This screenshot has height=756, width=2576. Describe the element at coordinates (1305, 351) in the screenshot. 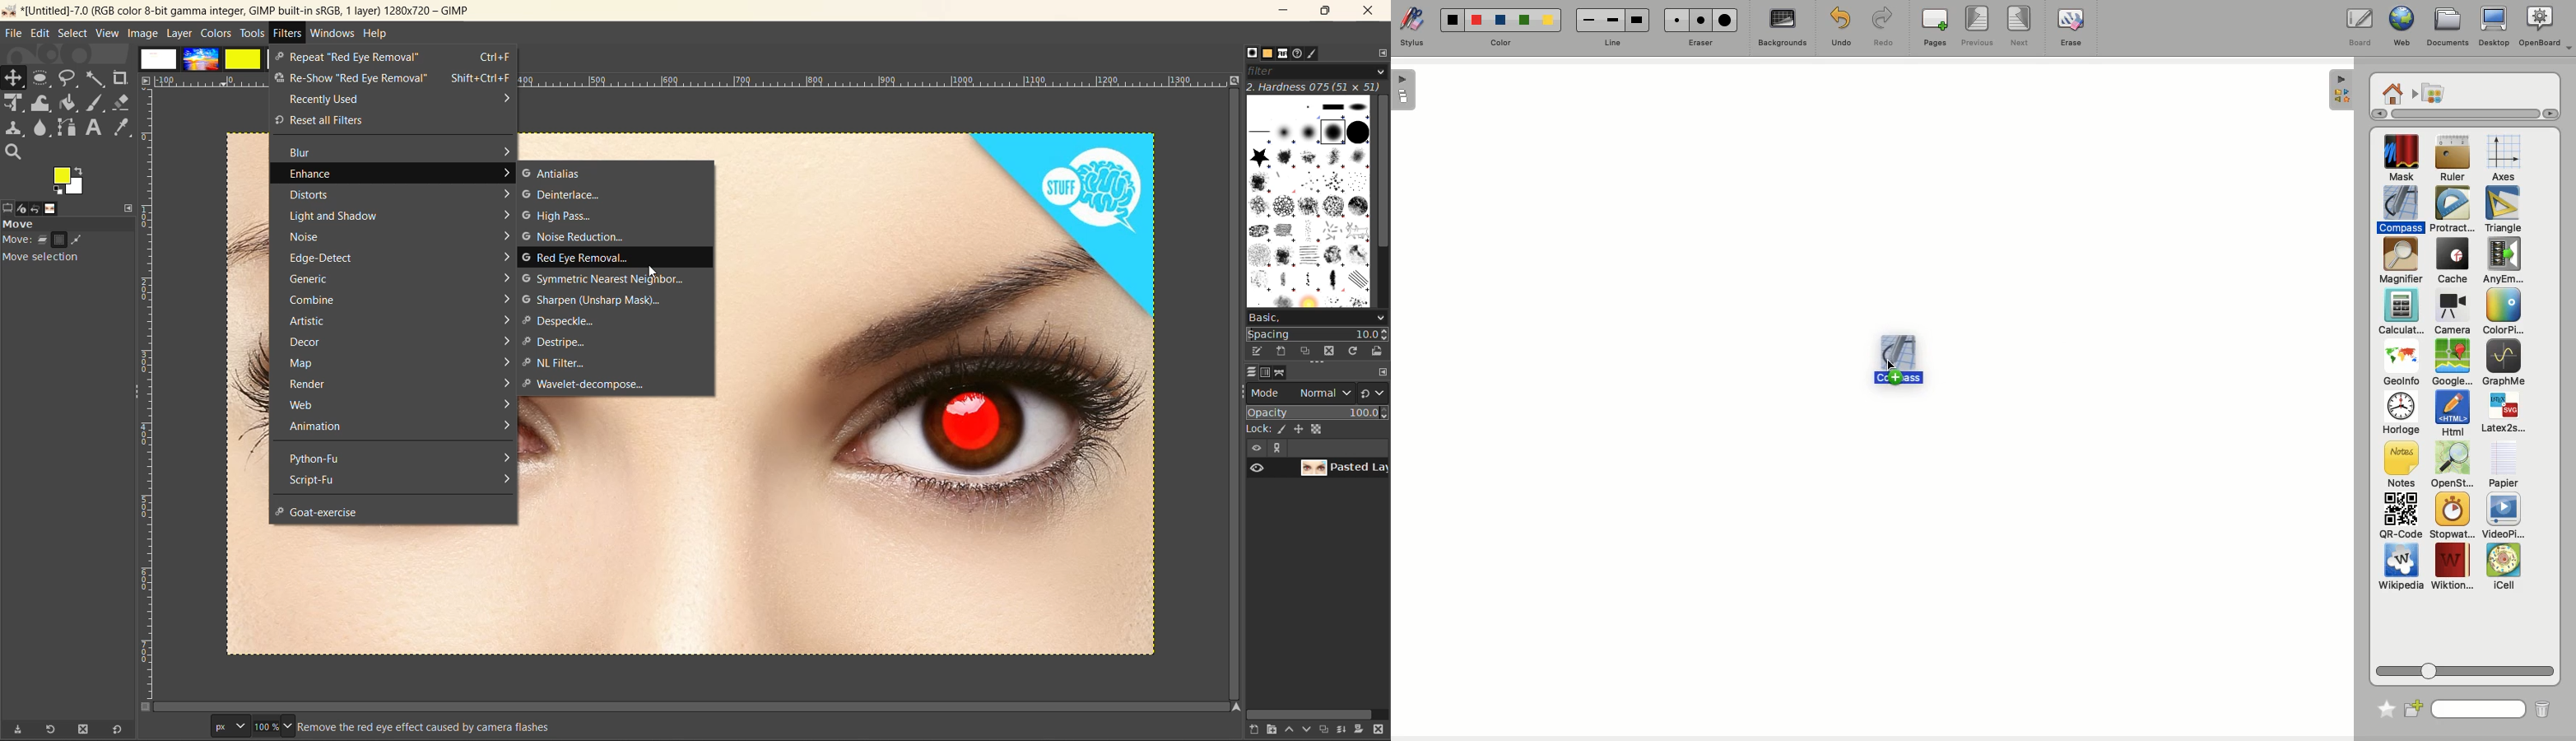

I see `duplicate this brush` at that location.